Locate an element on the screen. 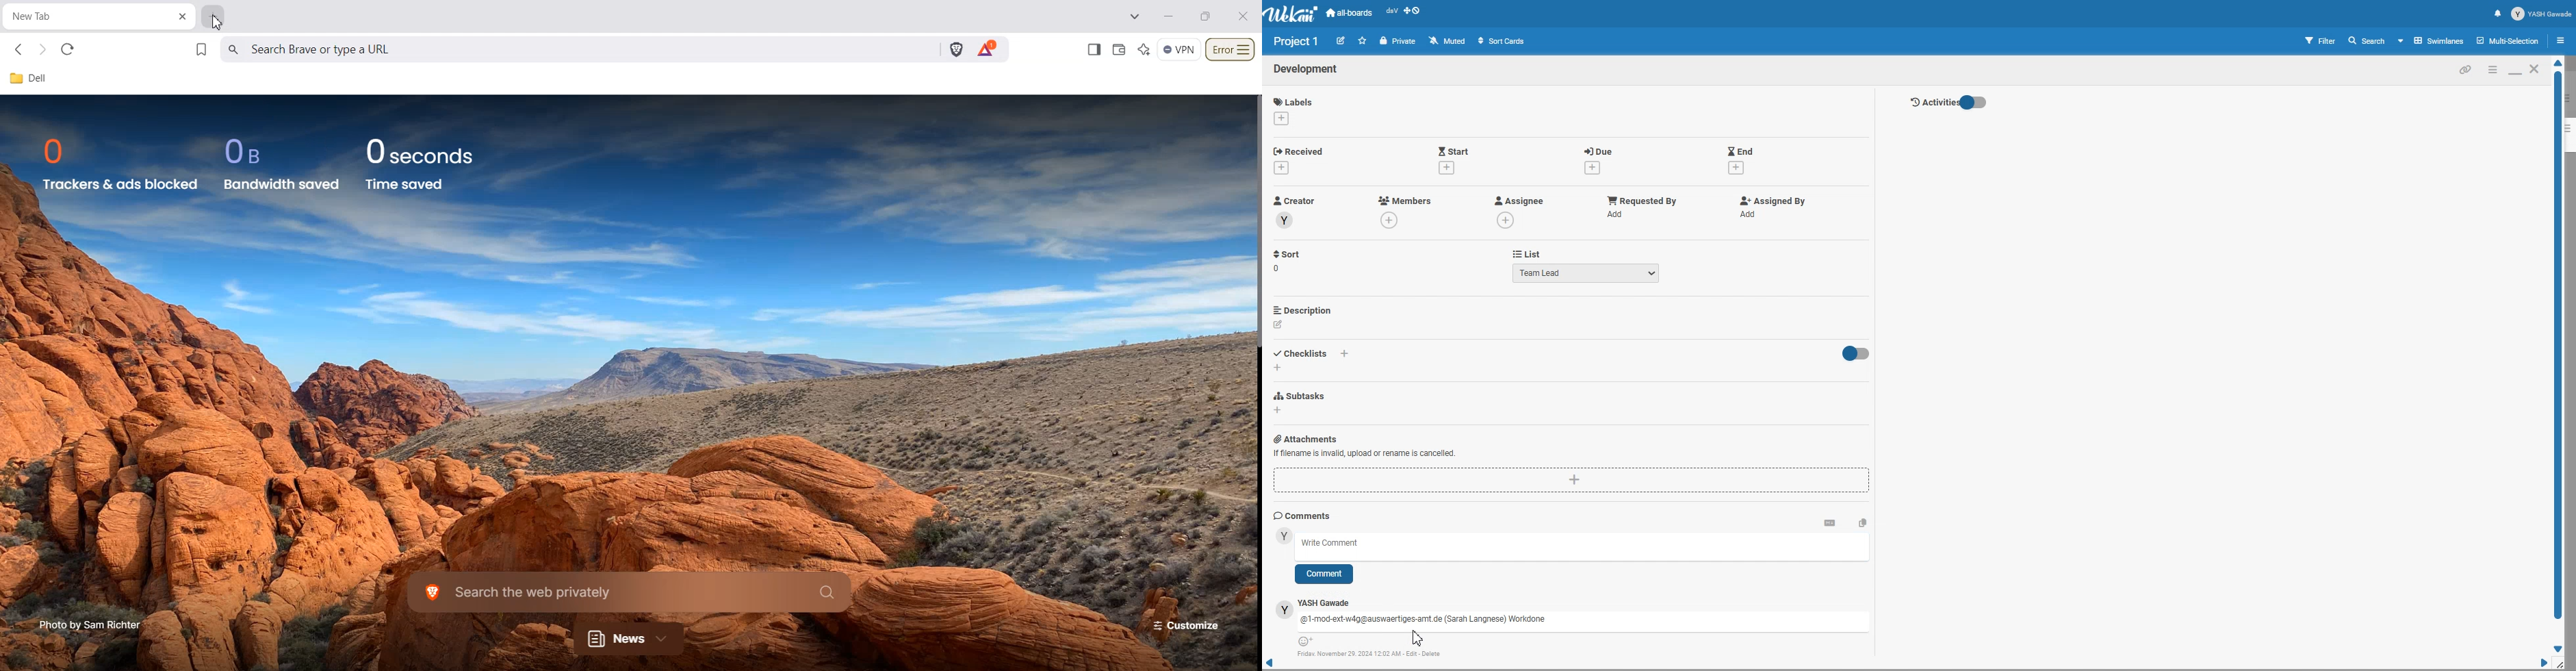 This screenshot has height=672, width=2576. add is located at coordinates (1346, 354).